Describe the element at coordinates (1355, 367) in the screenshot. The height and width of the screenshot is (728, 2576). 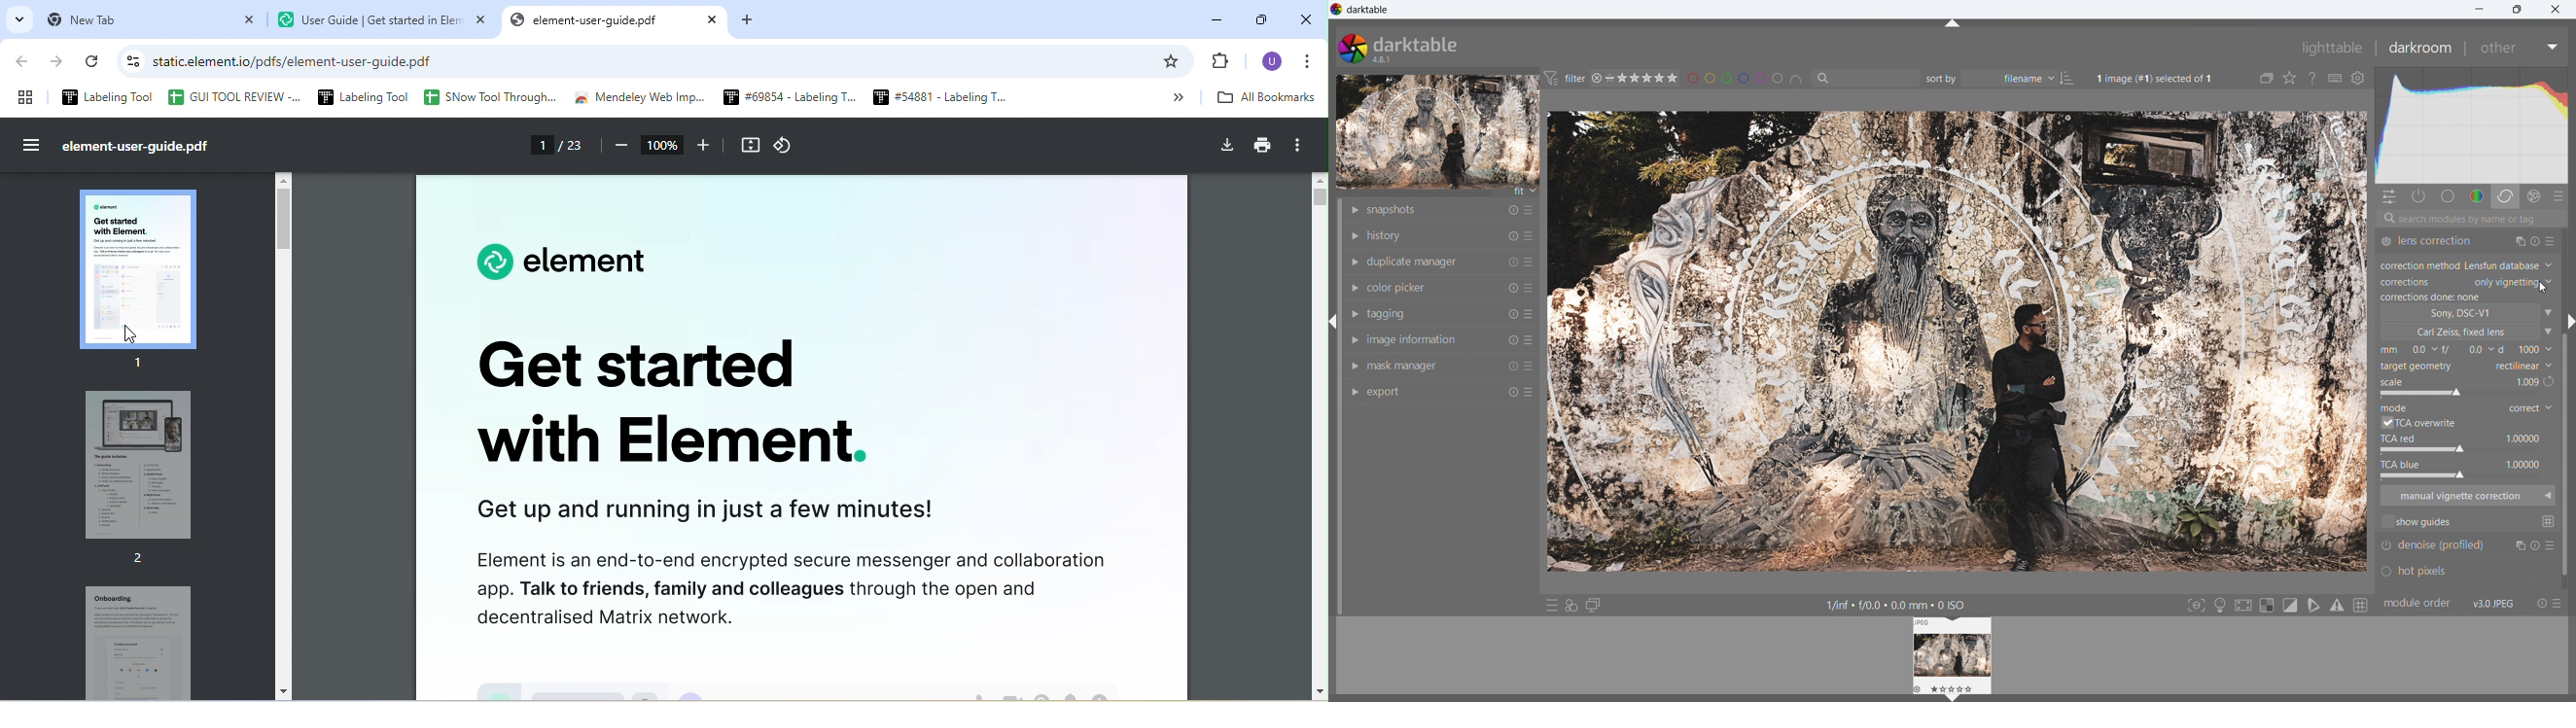
I see `show module` at that location.